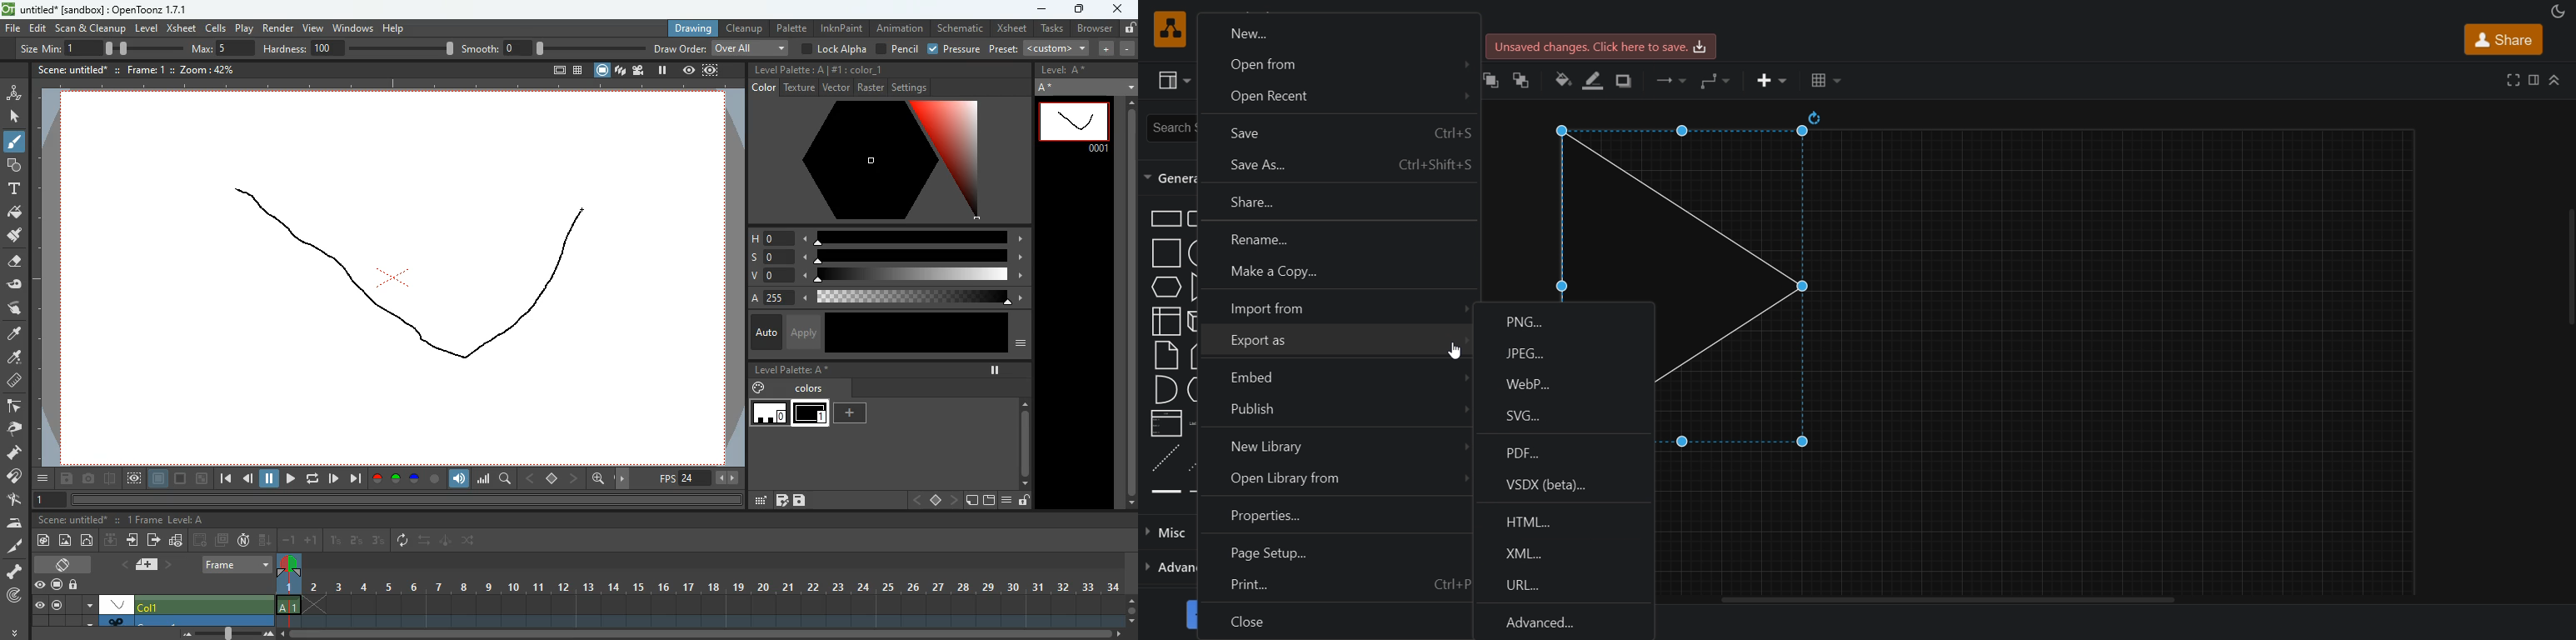 The image size is (2576, 644). I want to click on publish, so click(1331, 412).